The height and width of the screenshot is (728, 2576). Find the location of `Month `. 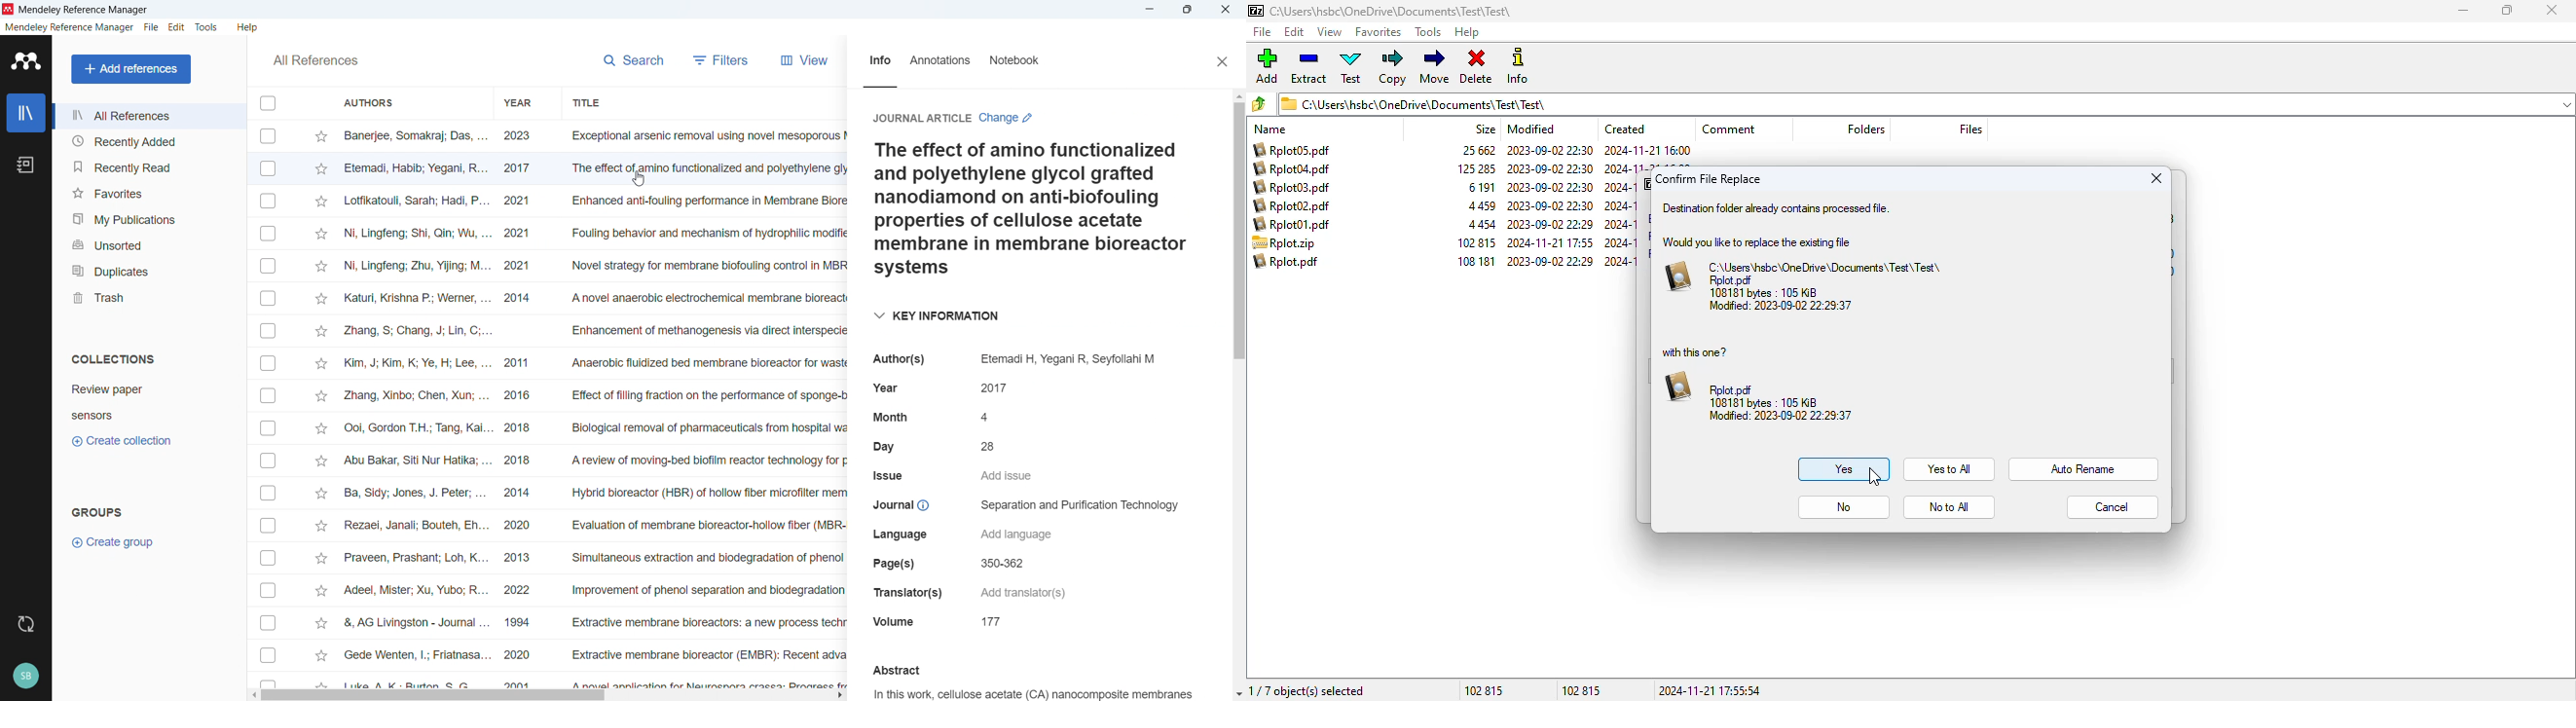

Month  is located at coordinates (932, 415).